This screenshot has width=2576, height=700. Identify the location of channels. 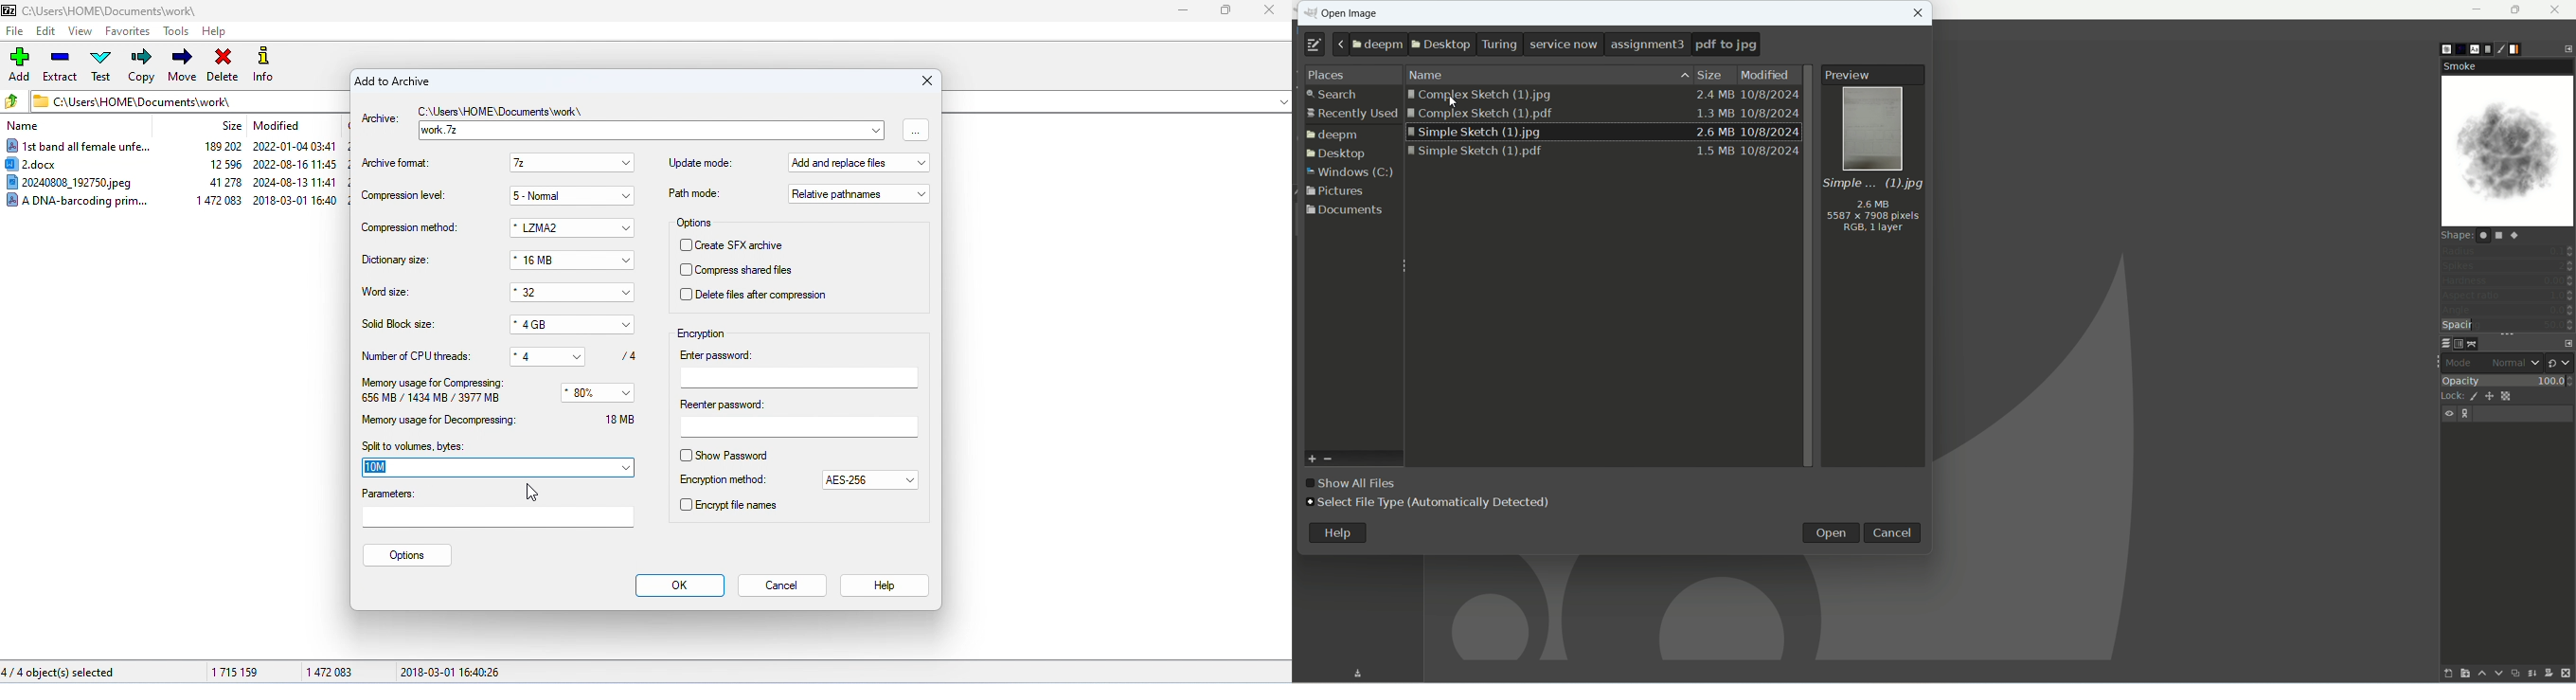
(2461, 343).